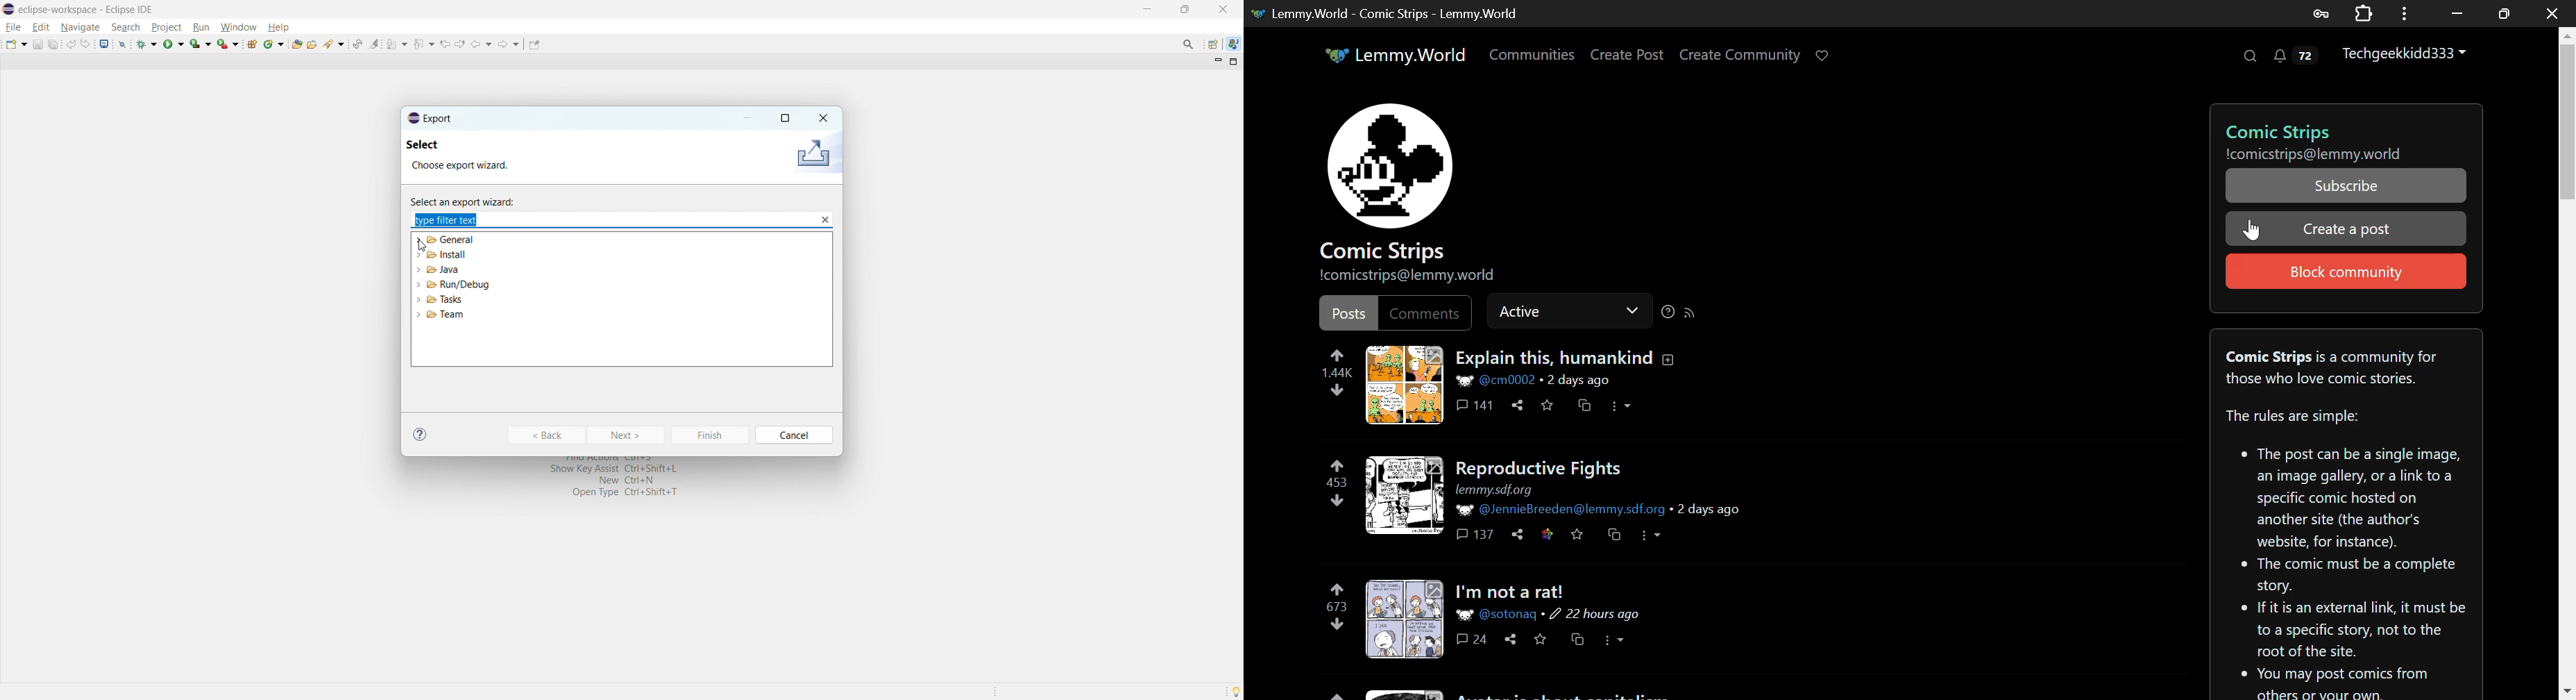 Image resolution: width=2576 pixels, height=700 pixels. I want to click on Save, so click(1579, 535).